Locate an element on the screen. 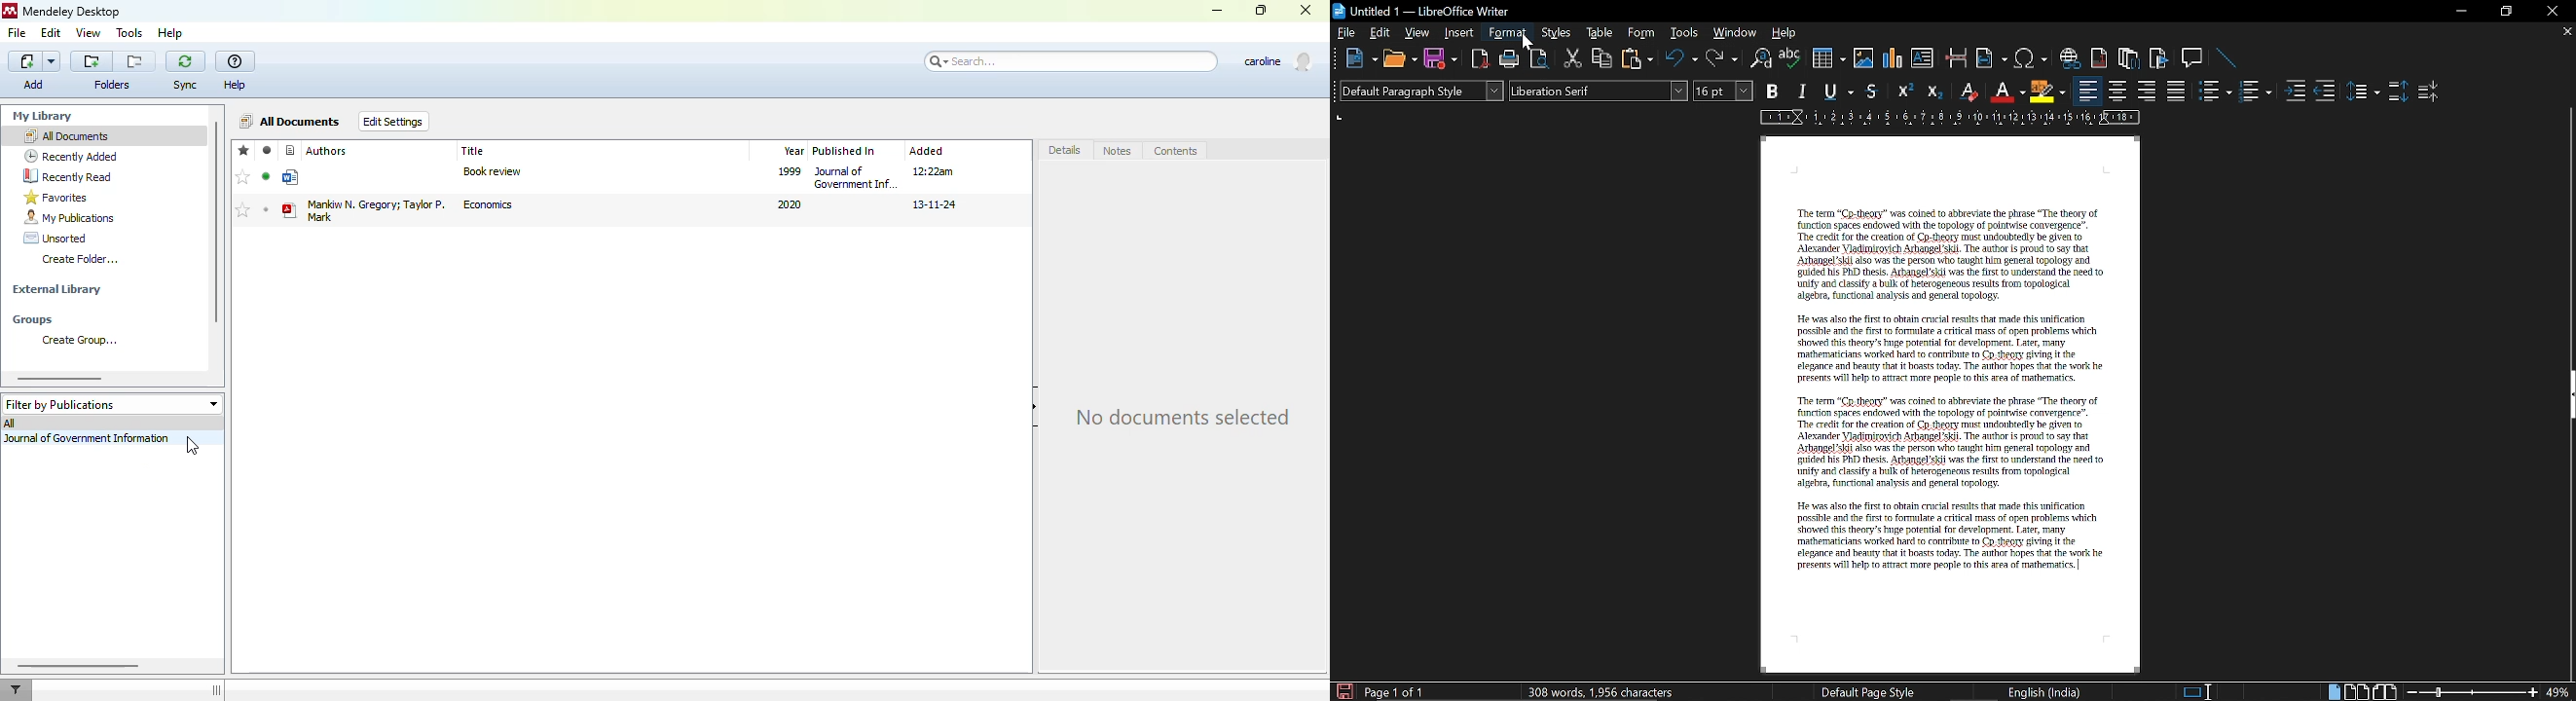 This screenshot has width=2576, height=728. unsorted is located at coordinates (55, 238).